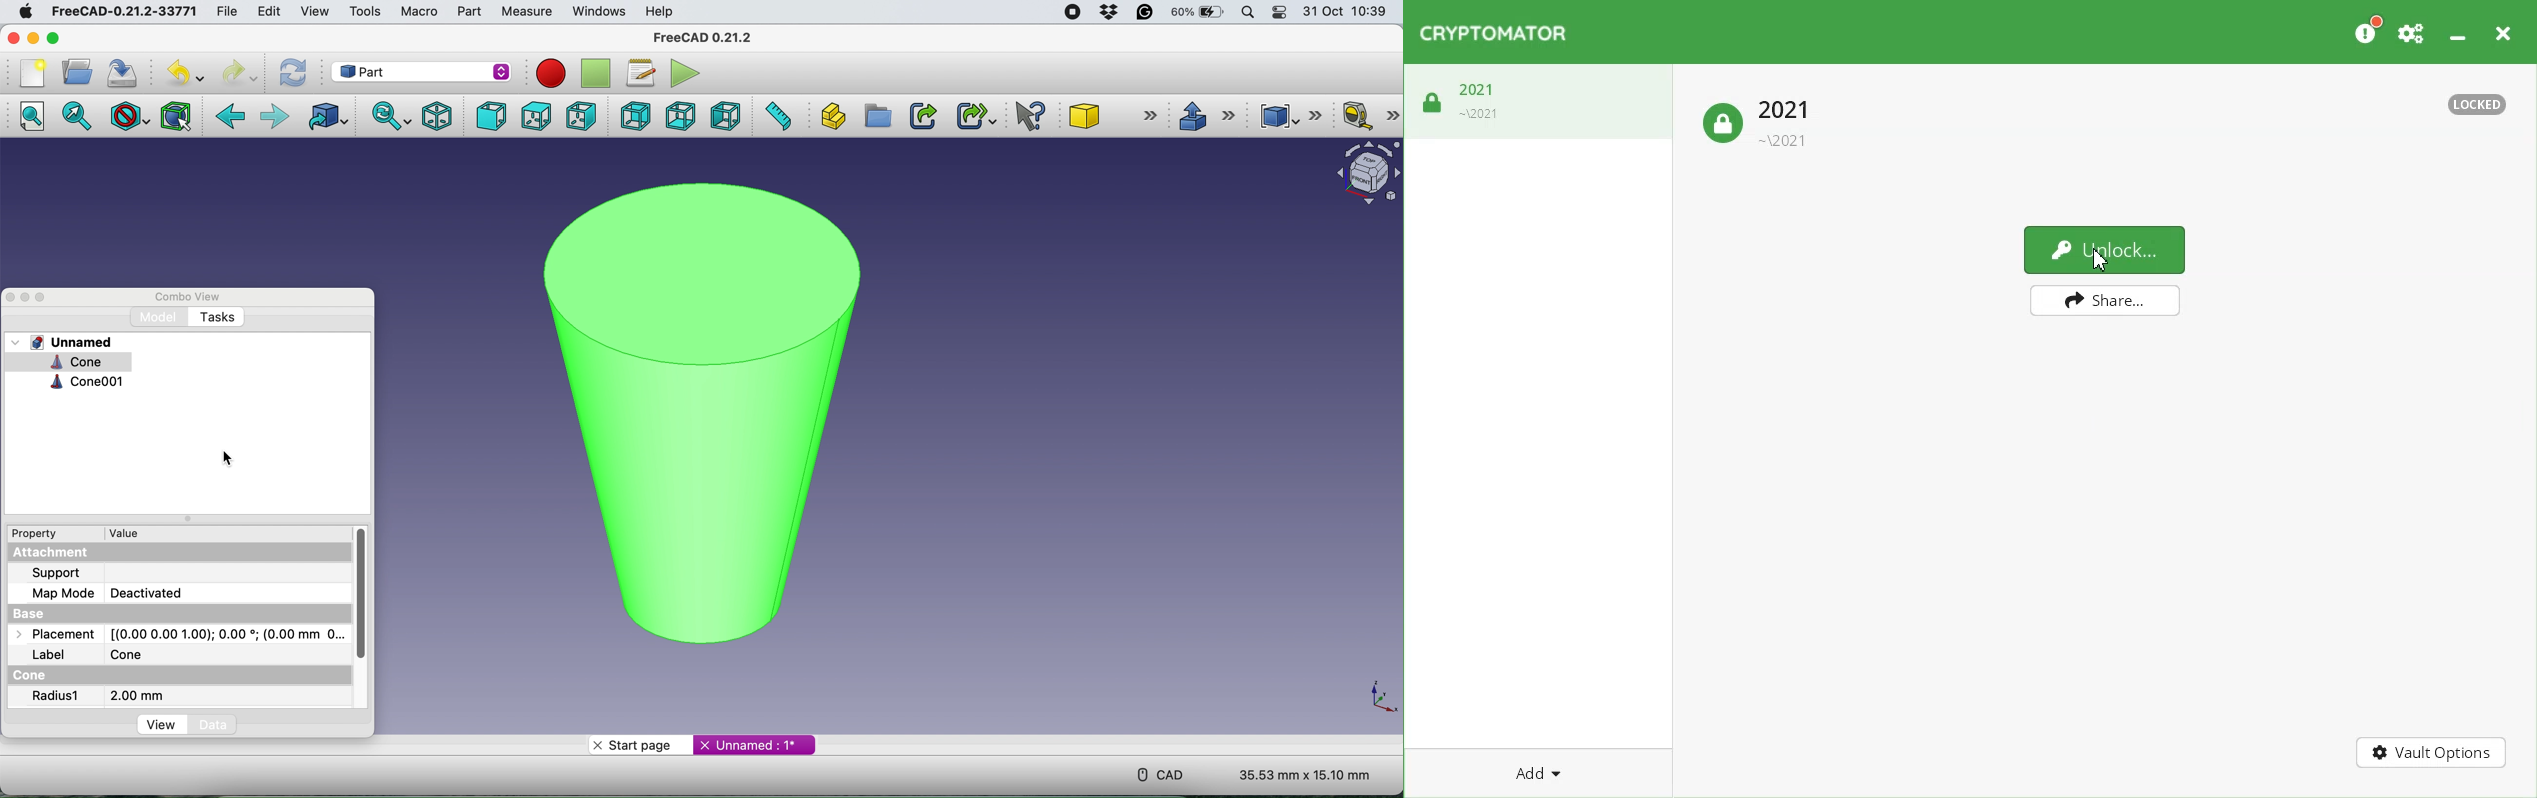  Describe the element at coordinates (176, 635) in the screenshot. I see `placement` at that location.